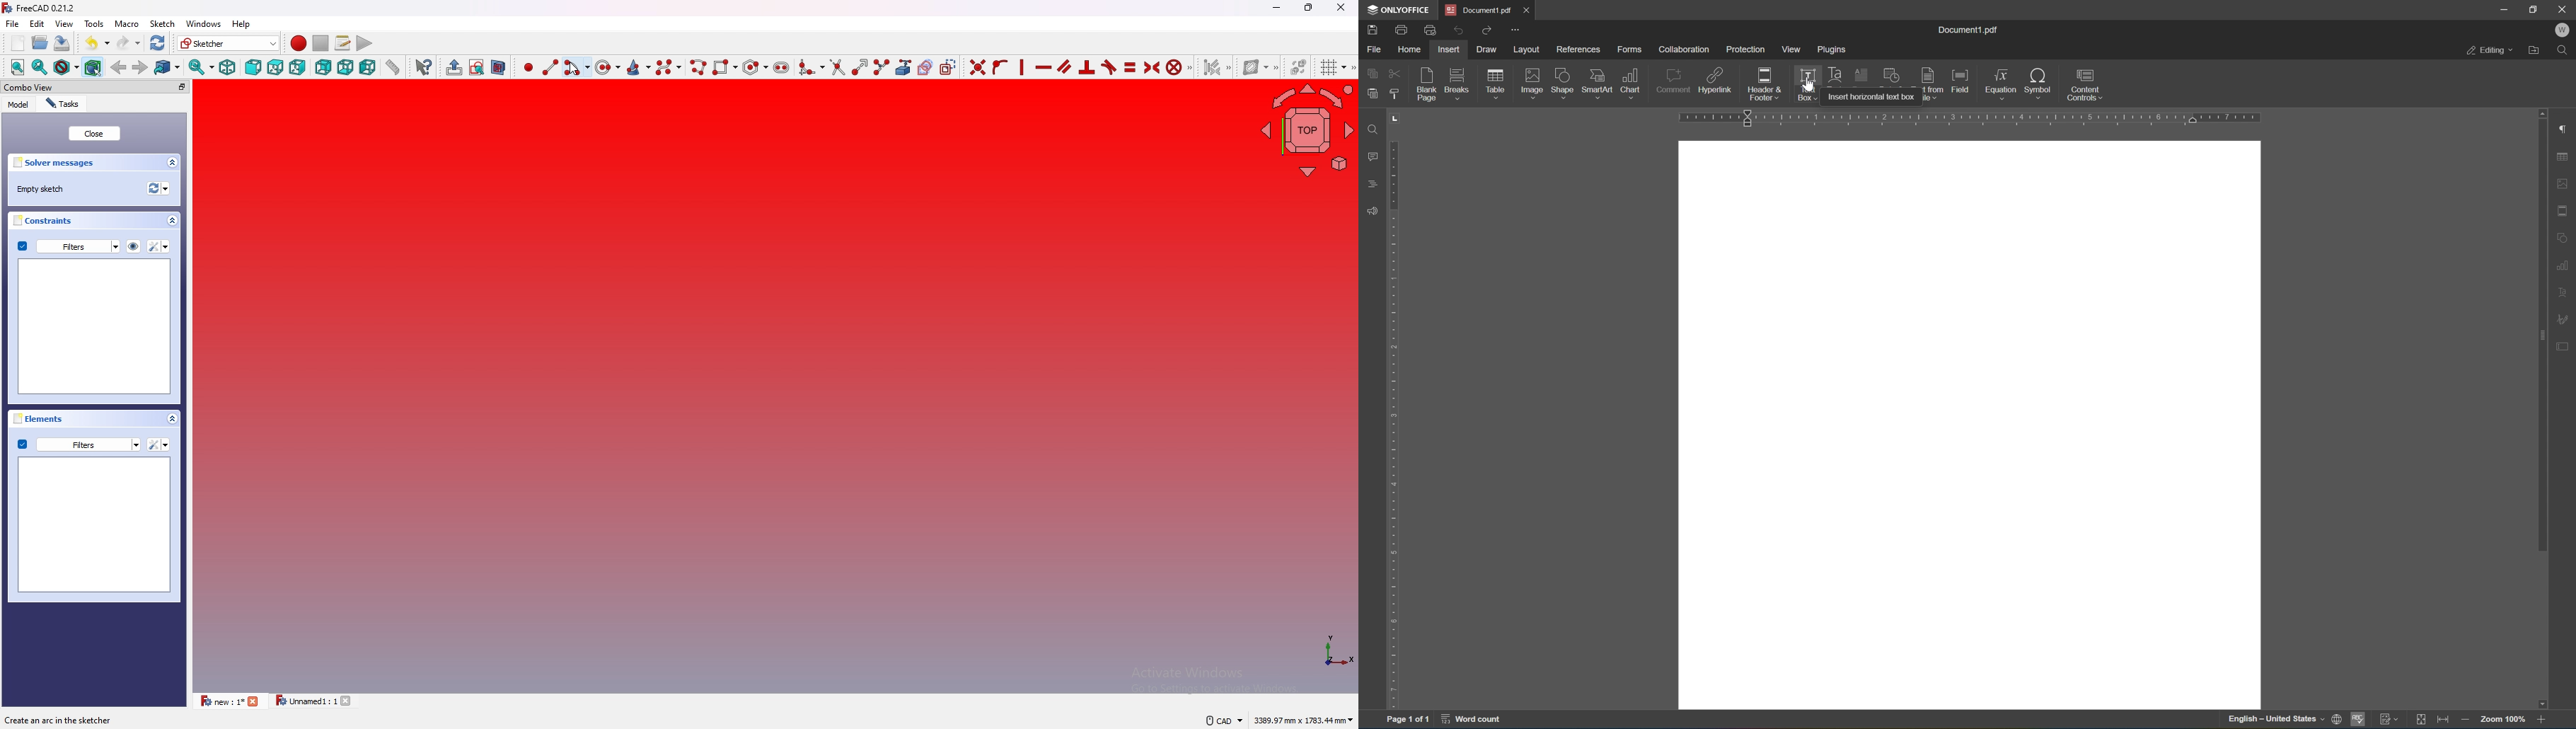 Image resolution: width=2576 pixels, height=756 pixels. I want to click on table, so click(1496, 86).